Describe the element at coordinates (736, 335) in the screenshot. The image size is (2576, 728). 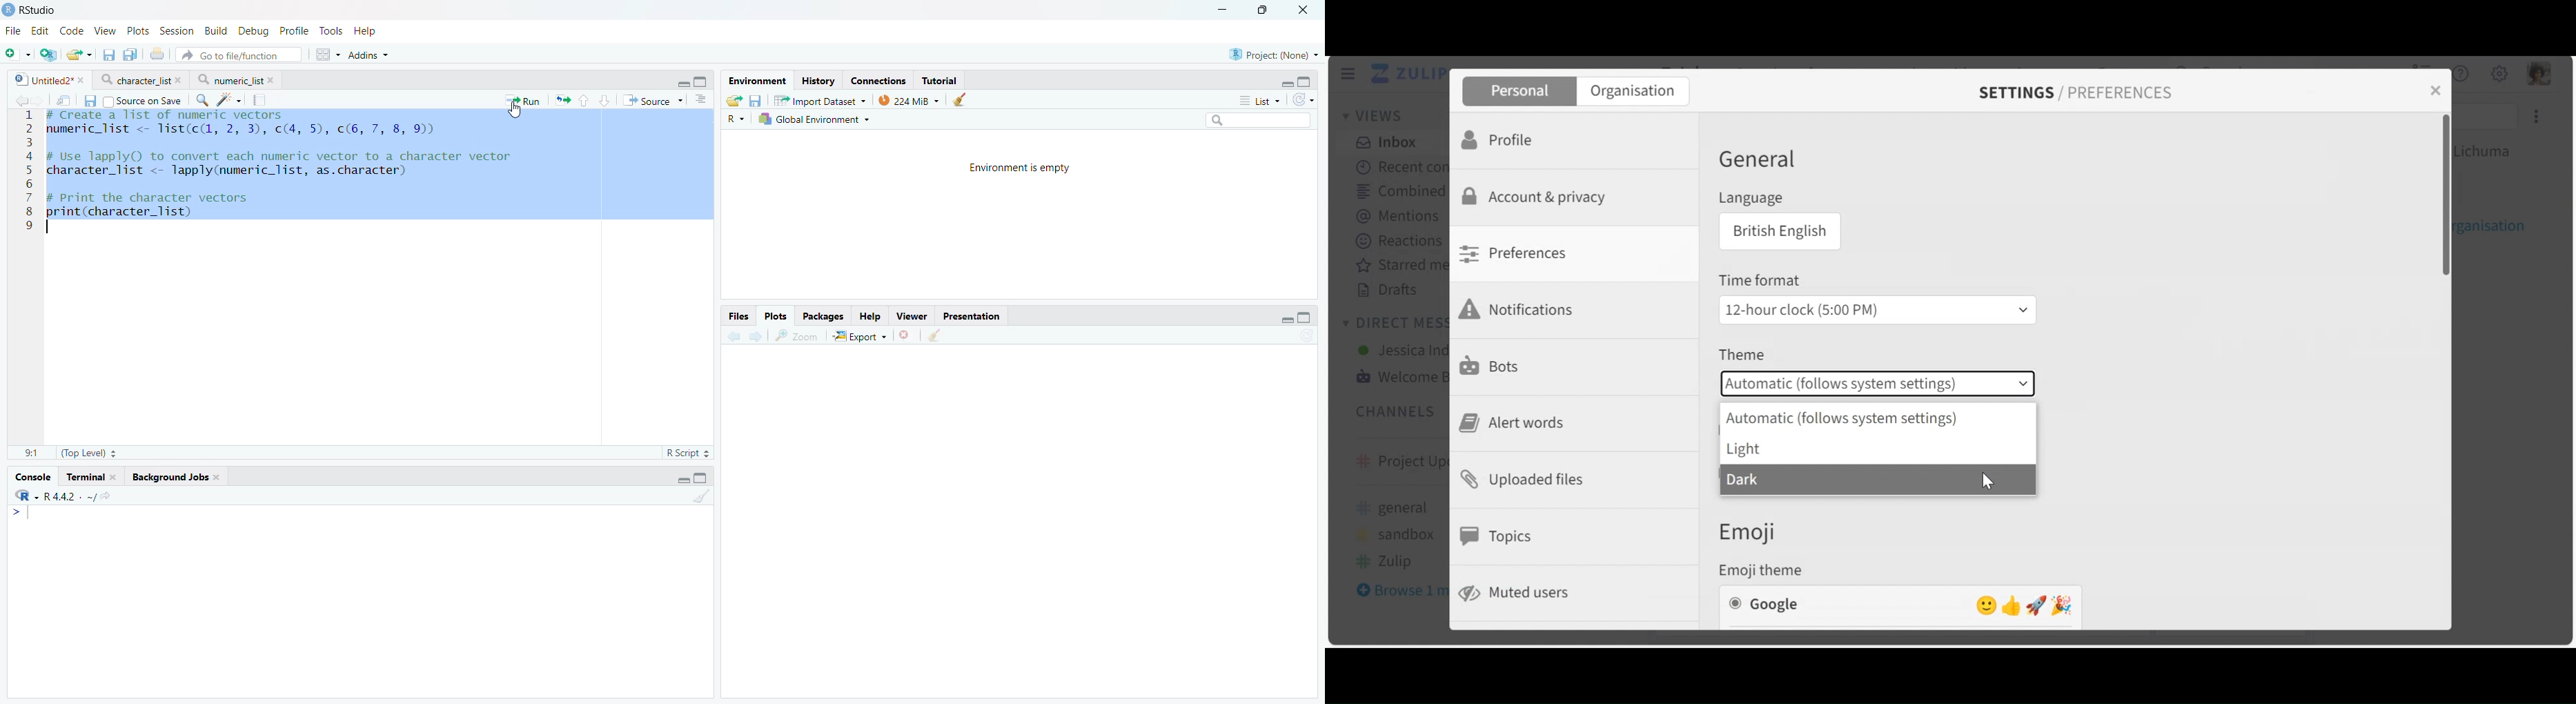
I see `Go to previous plot` at that location.